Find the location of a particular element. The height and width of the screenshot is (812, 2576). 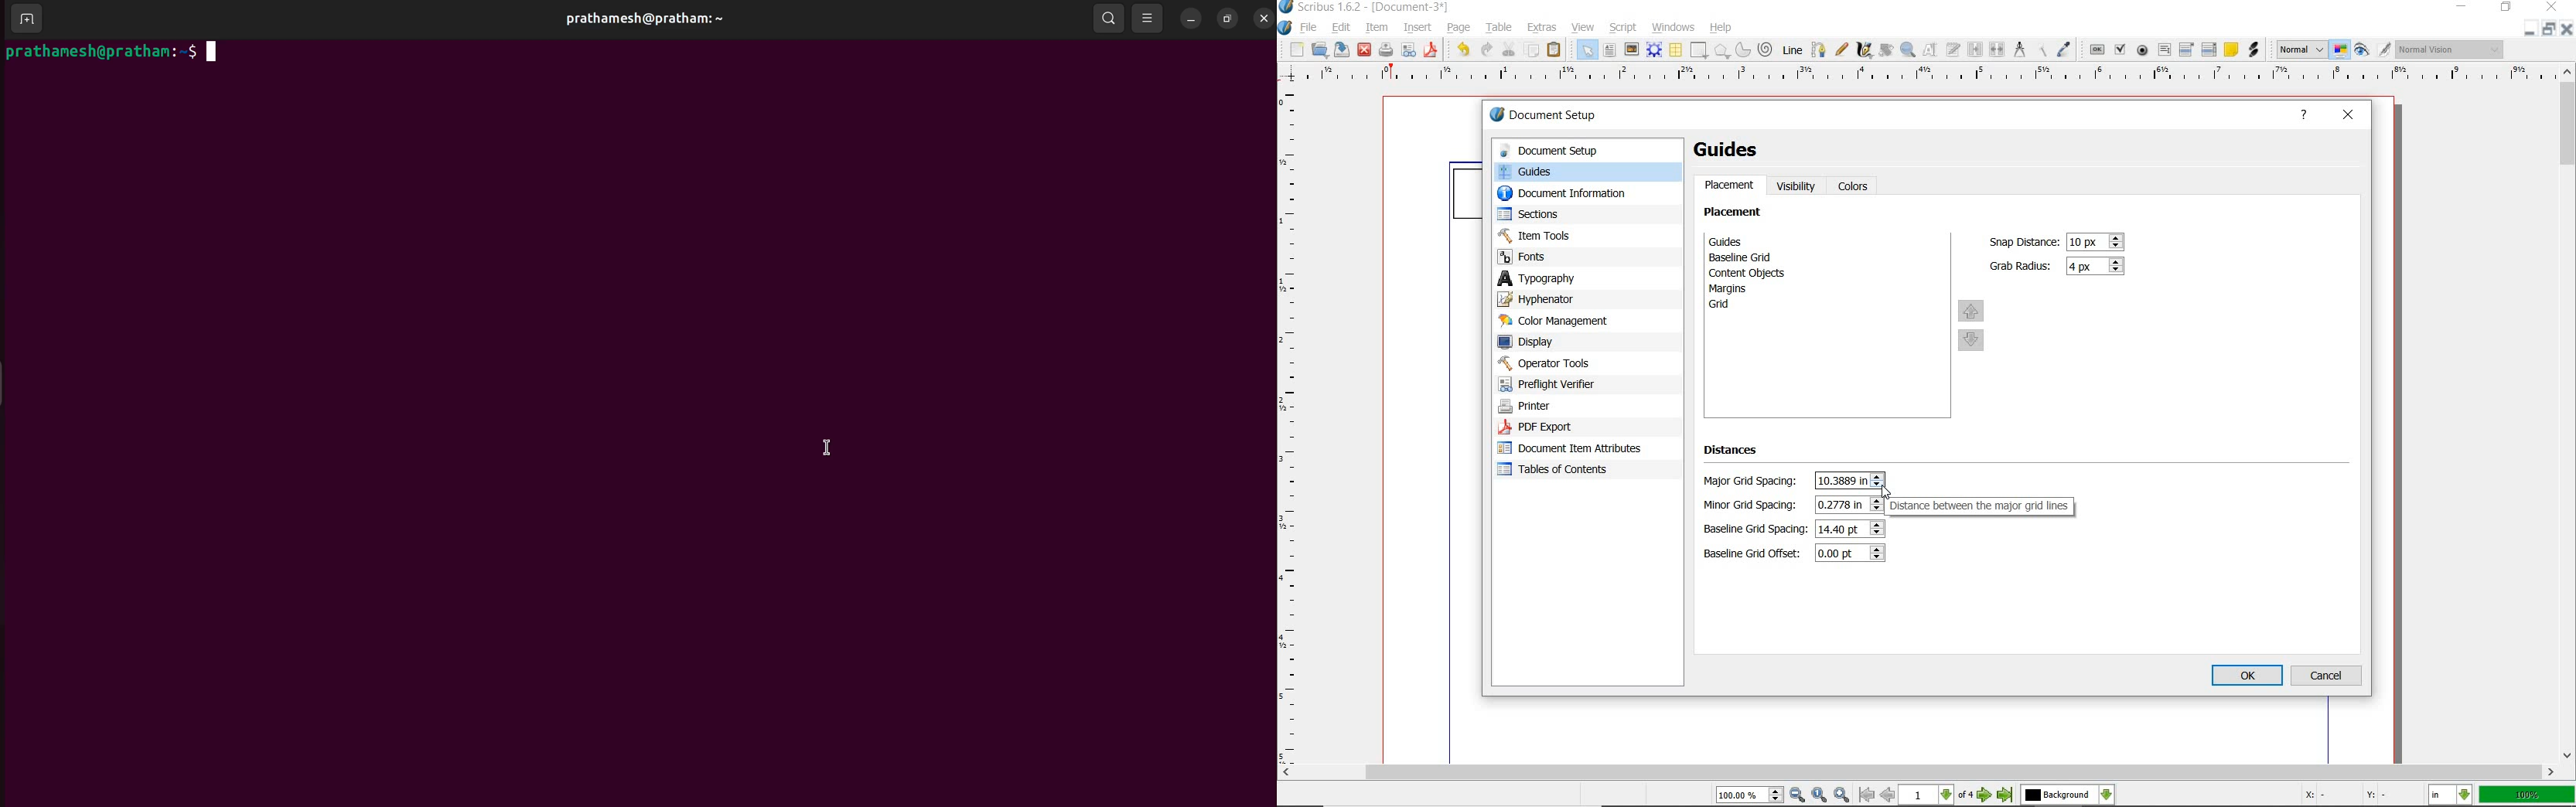

zoom out is located at coordinates (1798, 795).